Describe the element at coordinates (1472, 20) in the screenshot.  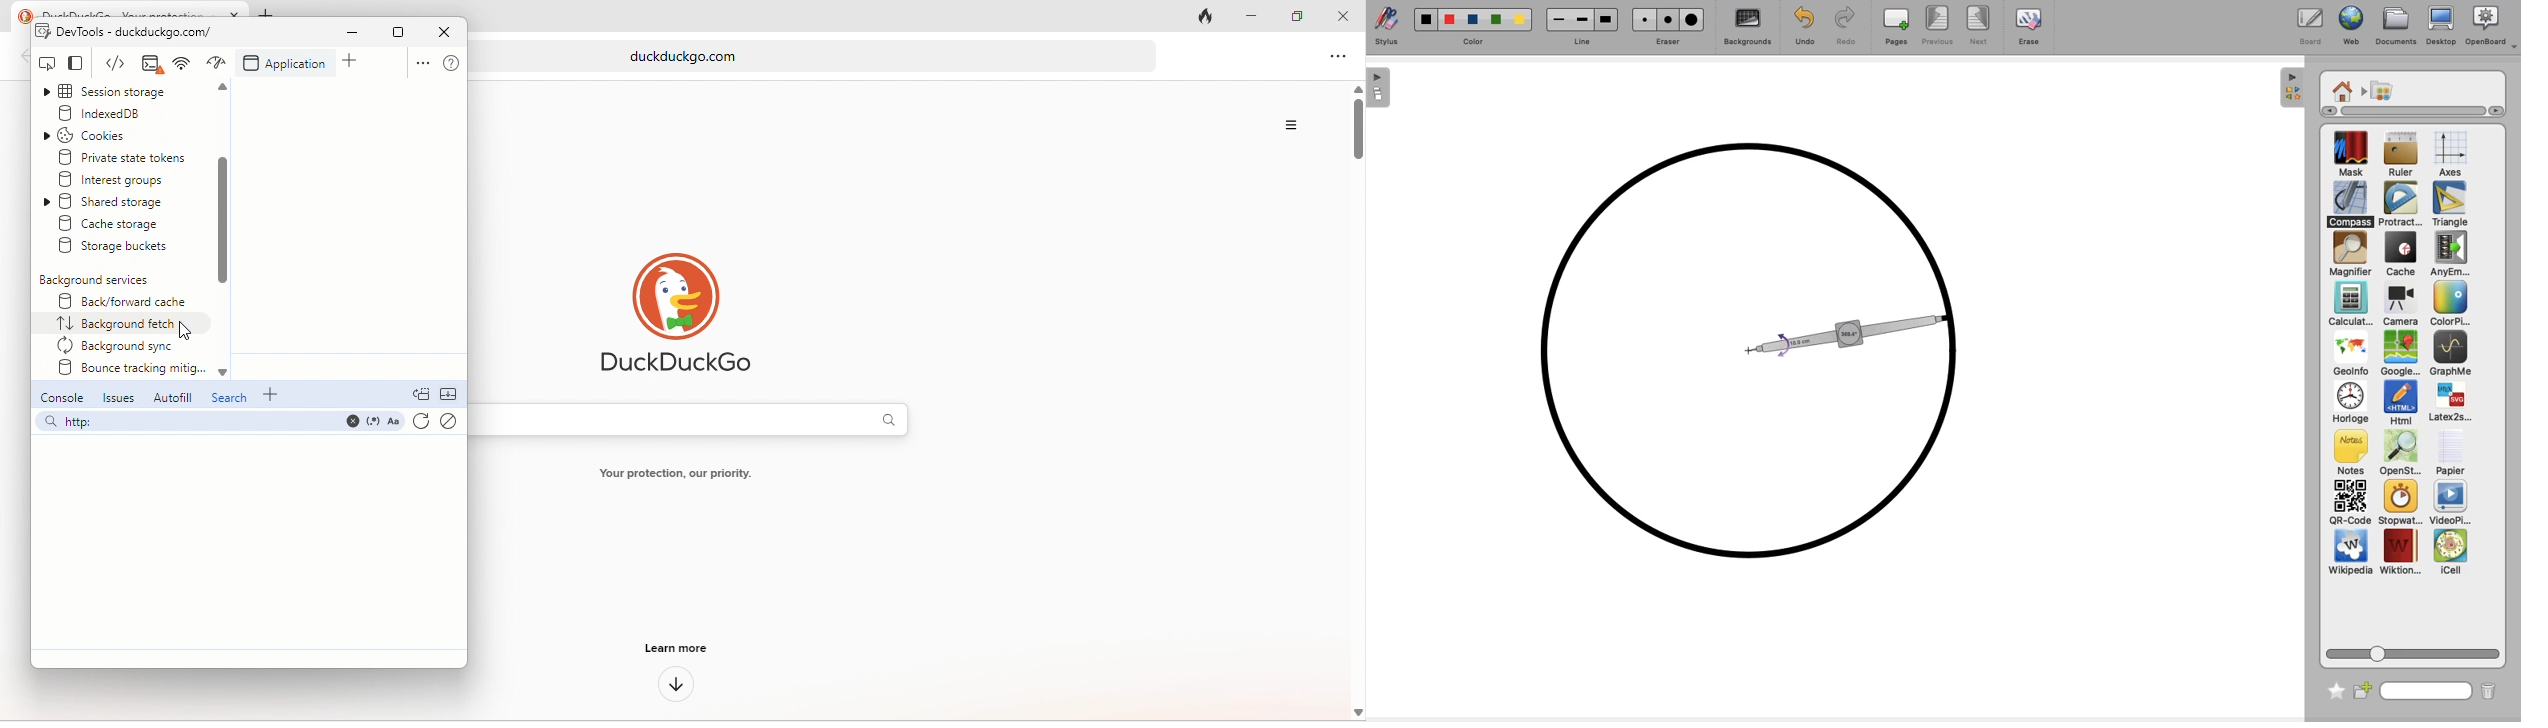
I see `color3` at that location.